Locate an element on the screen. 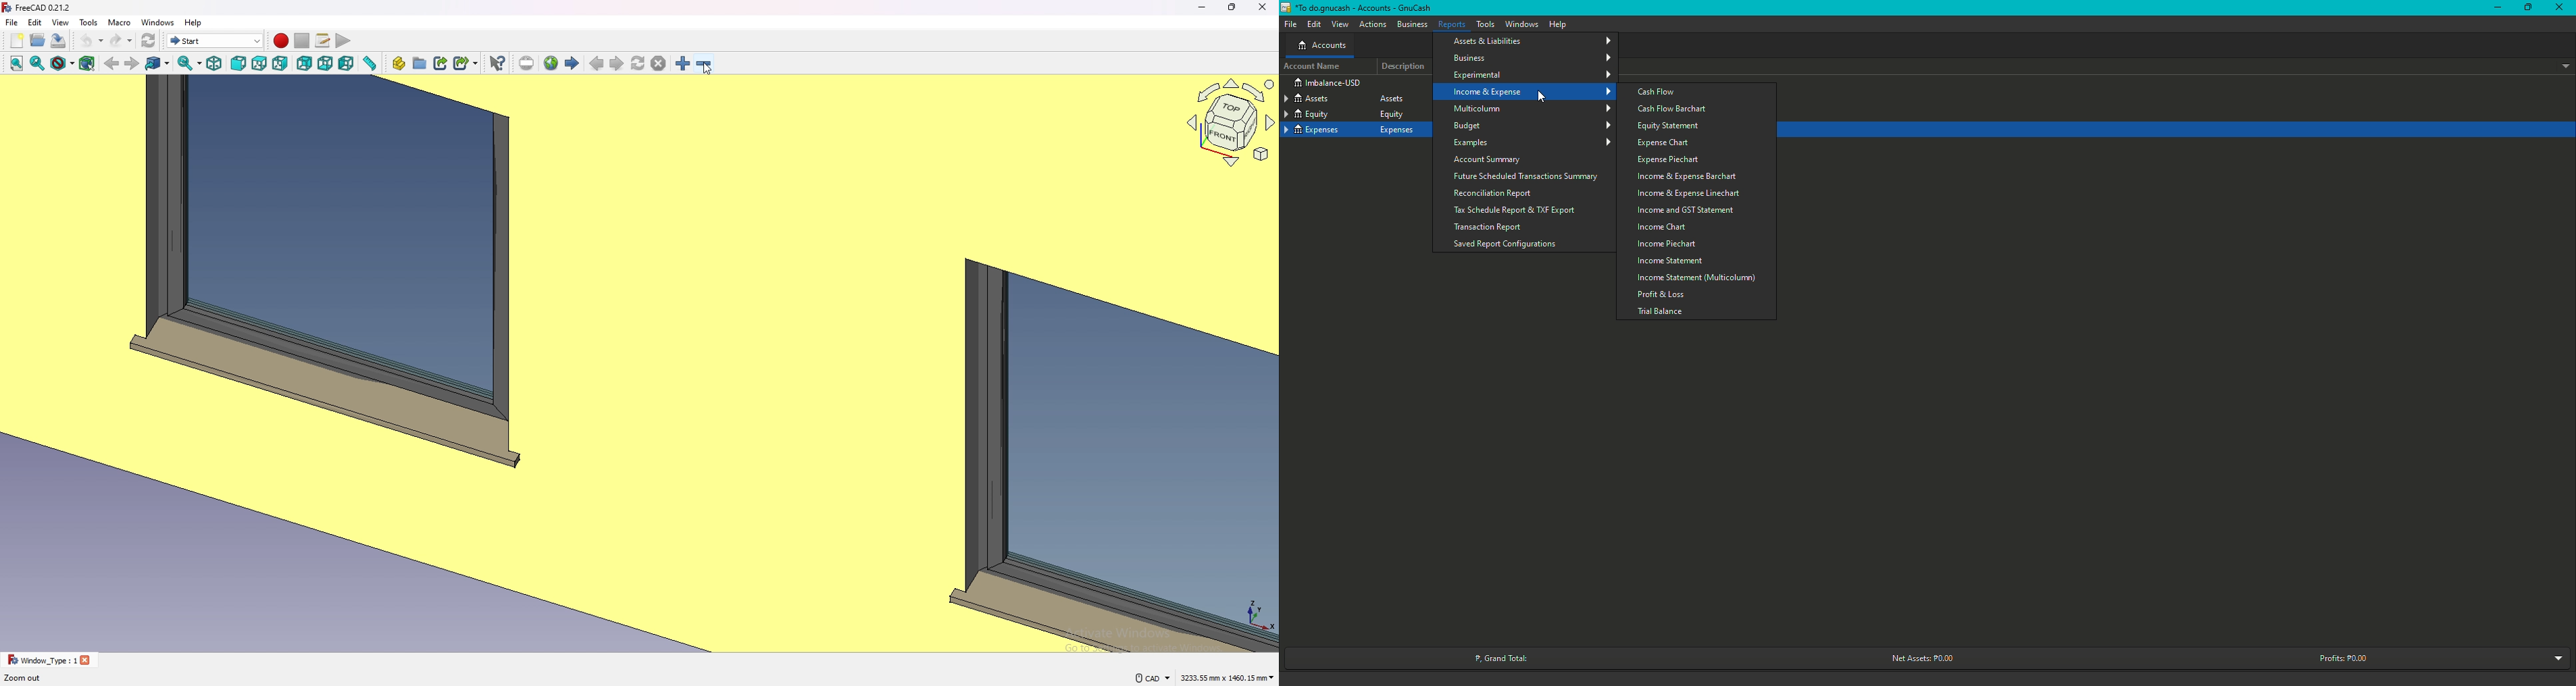 This screenshot has width=2576, height=700. Expense Chart is located at coordinates (1662, 143).